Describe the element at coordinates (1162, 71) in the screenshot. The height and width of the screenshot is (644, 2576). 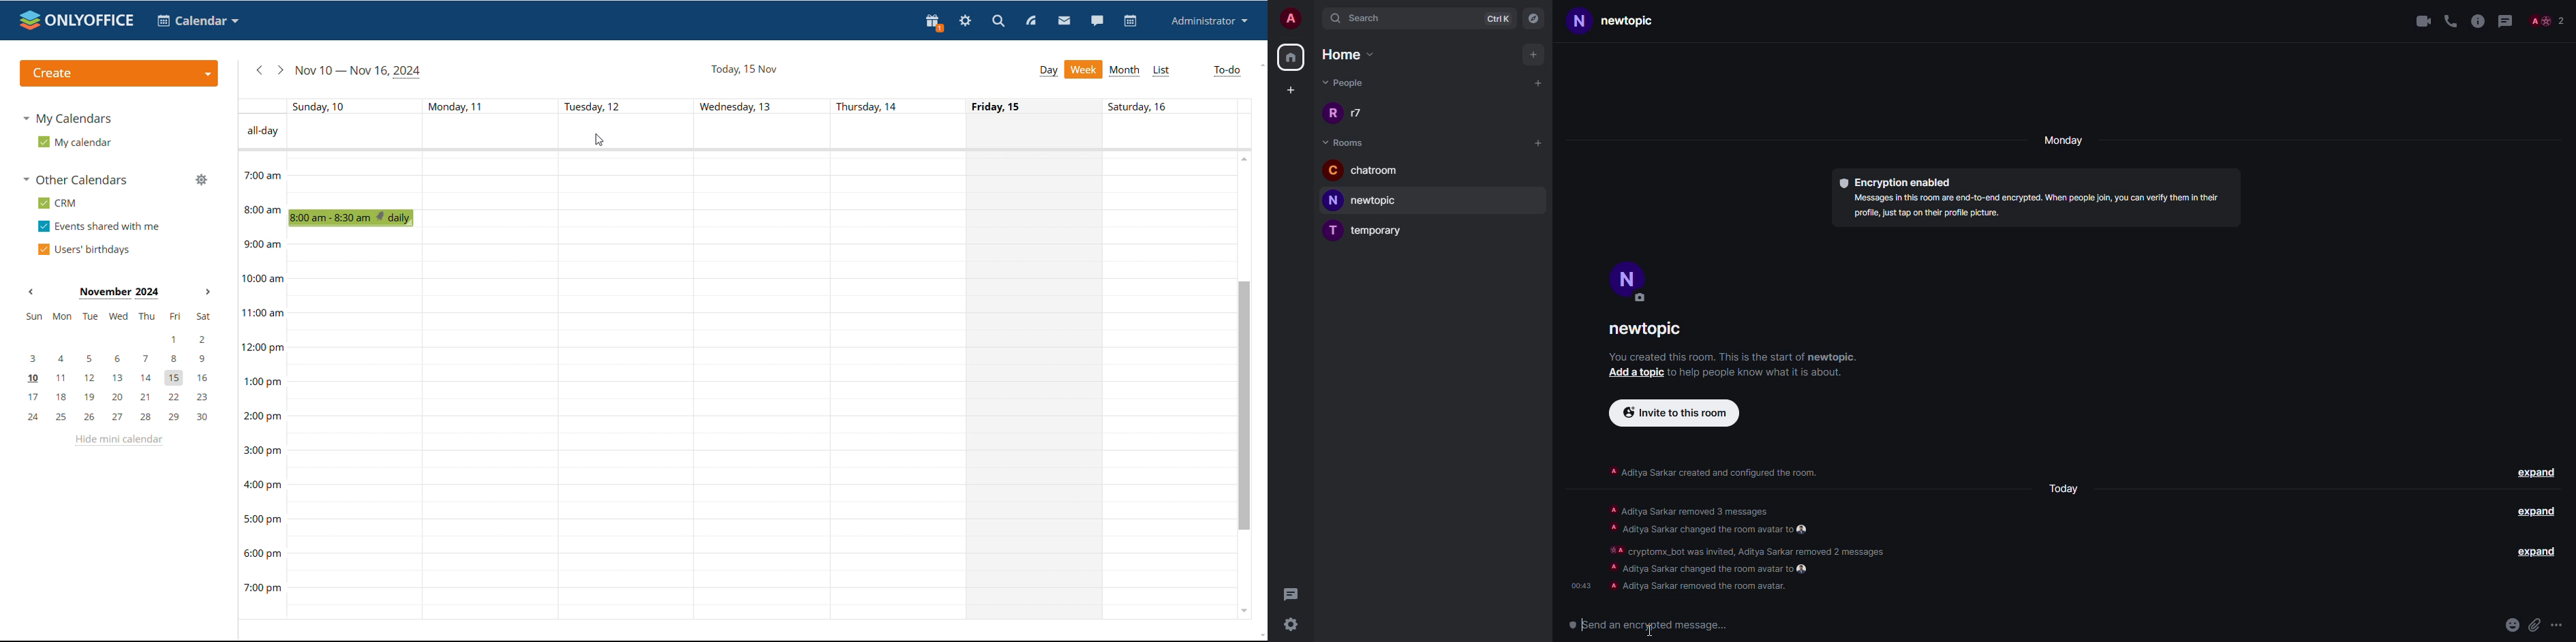
I see `list view` at that location.